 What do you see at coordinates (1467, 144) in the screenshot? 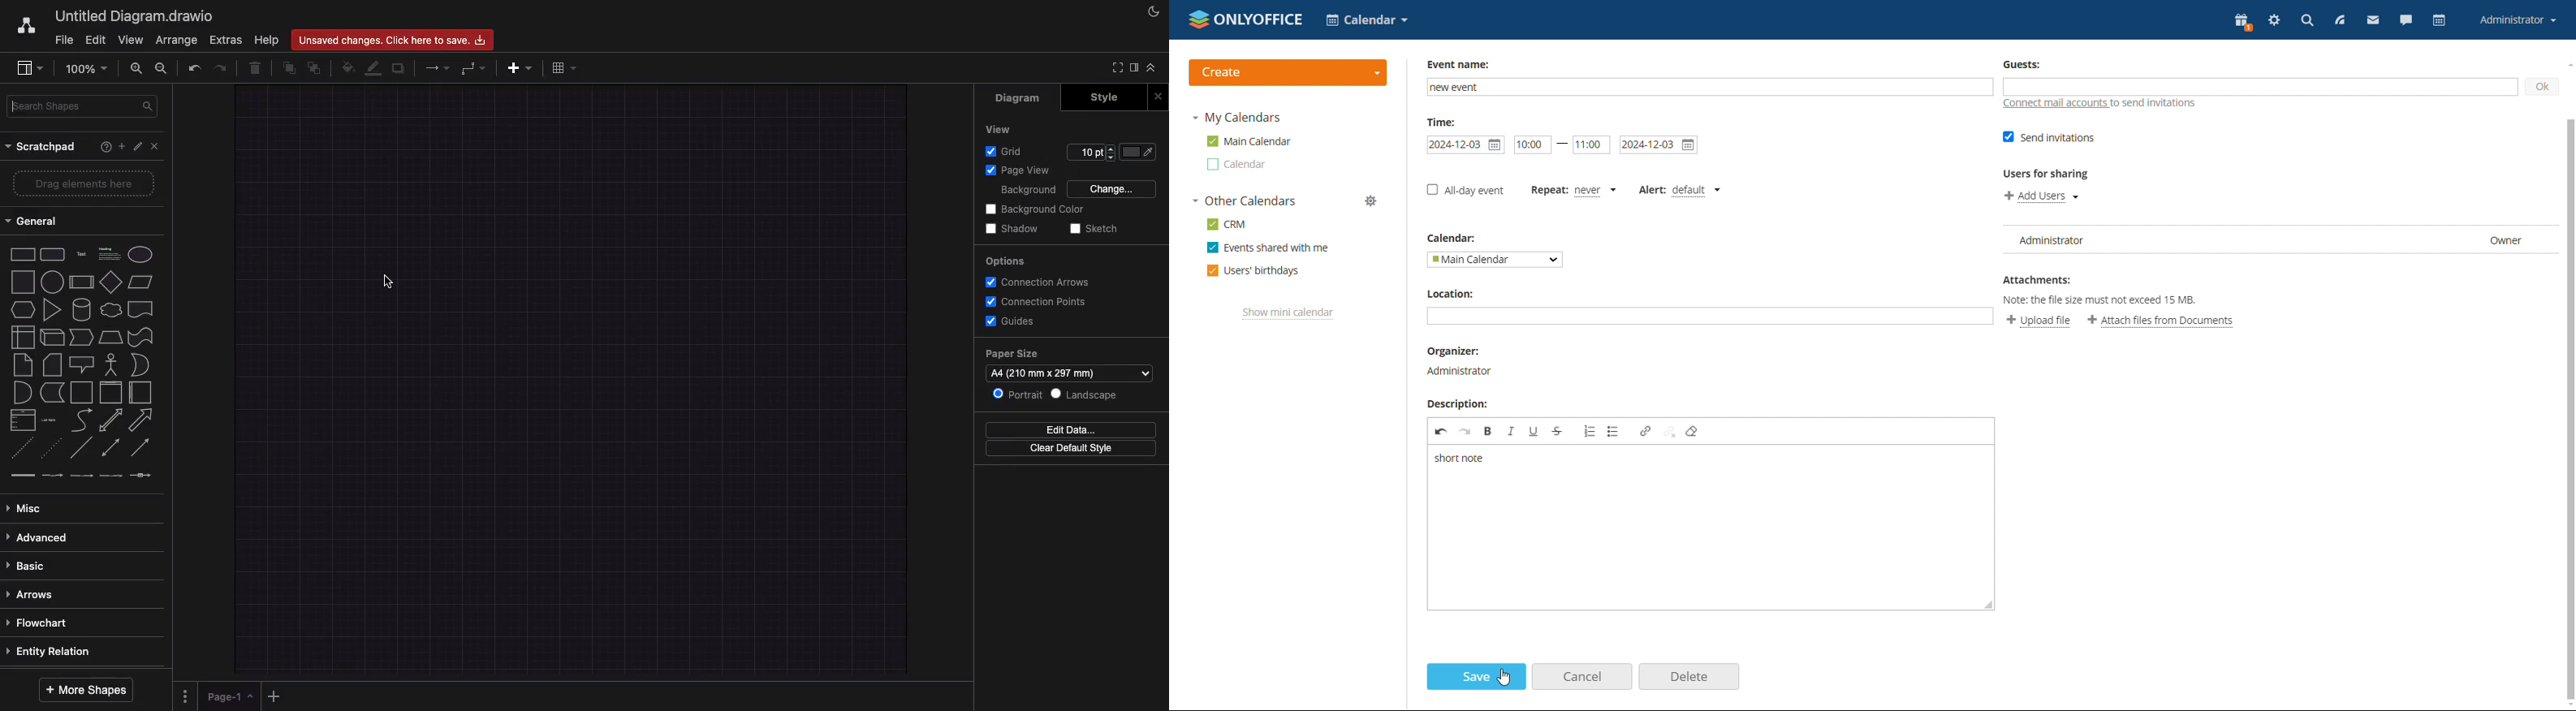
I see `start date` at bounding box center [1467, 144].